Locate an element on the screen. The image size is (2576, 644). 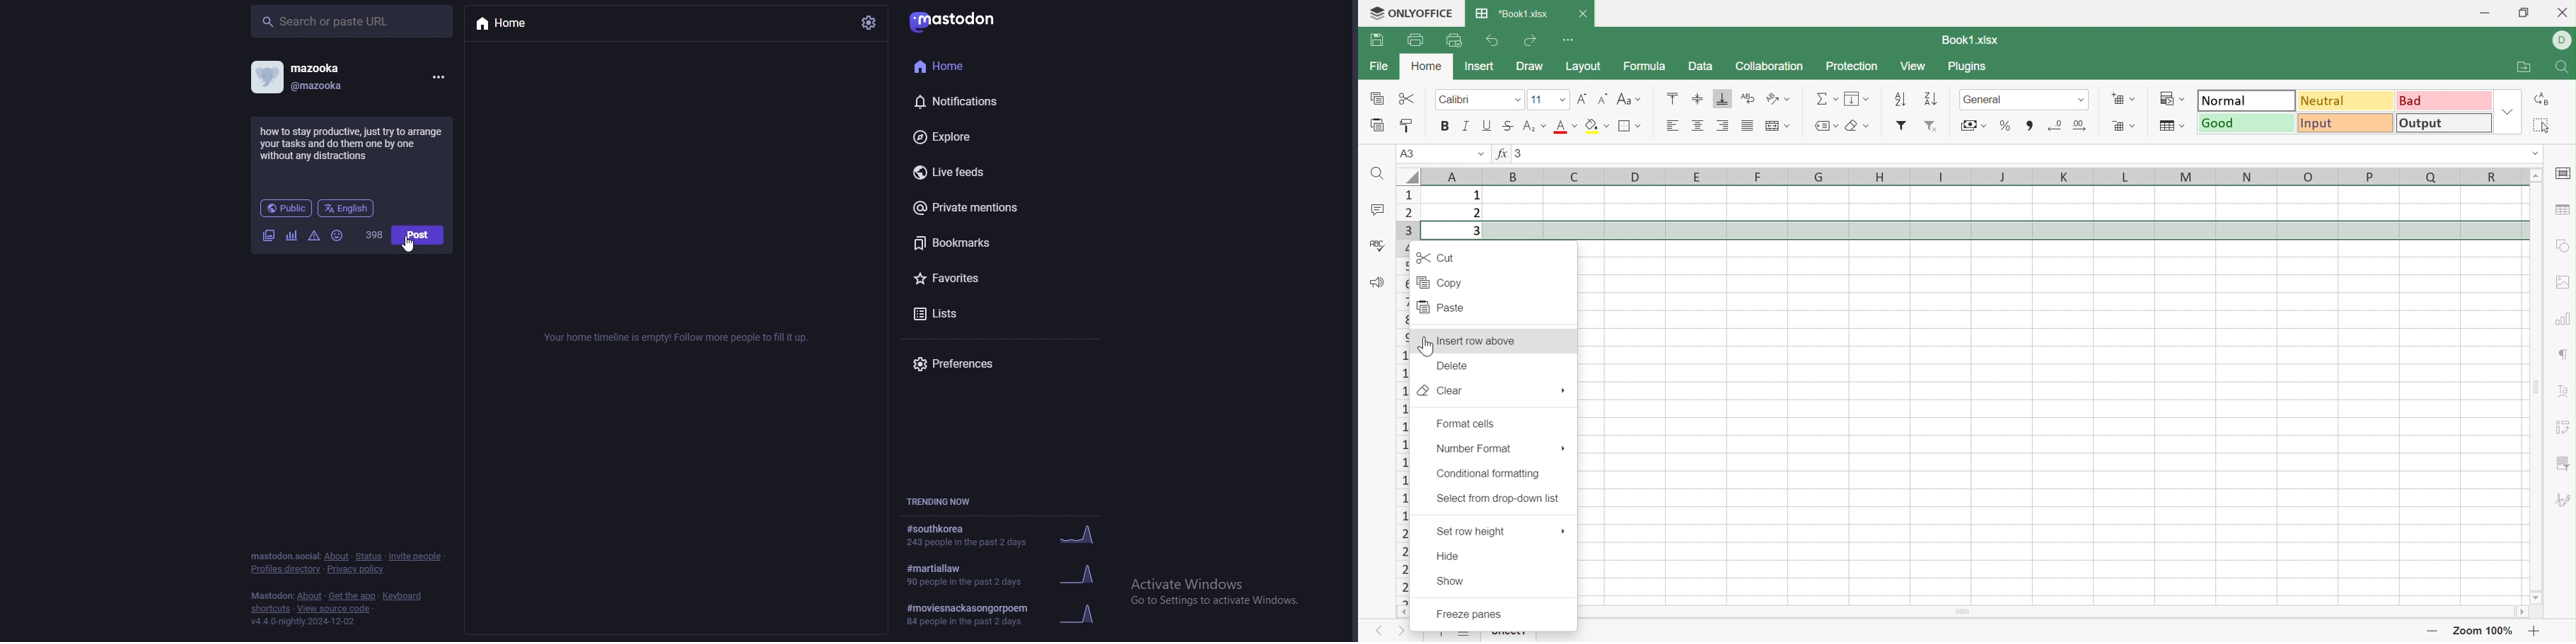
Wrap Text is located at coordinates (1747, 97).